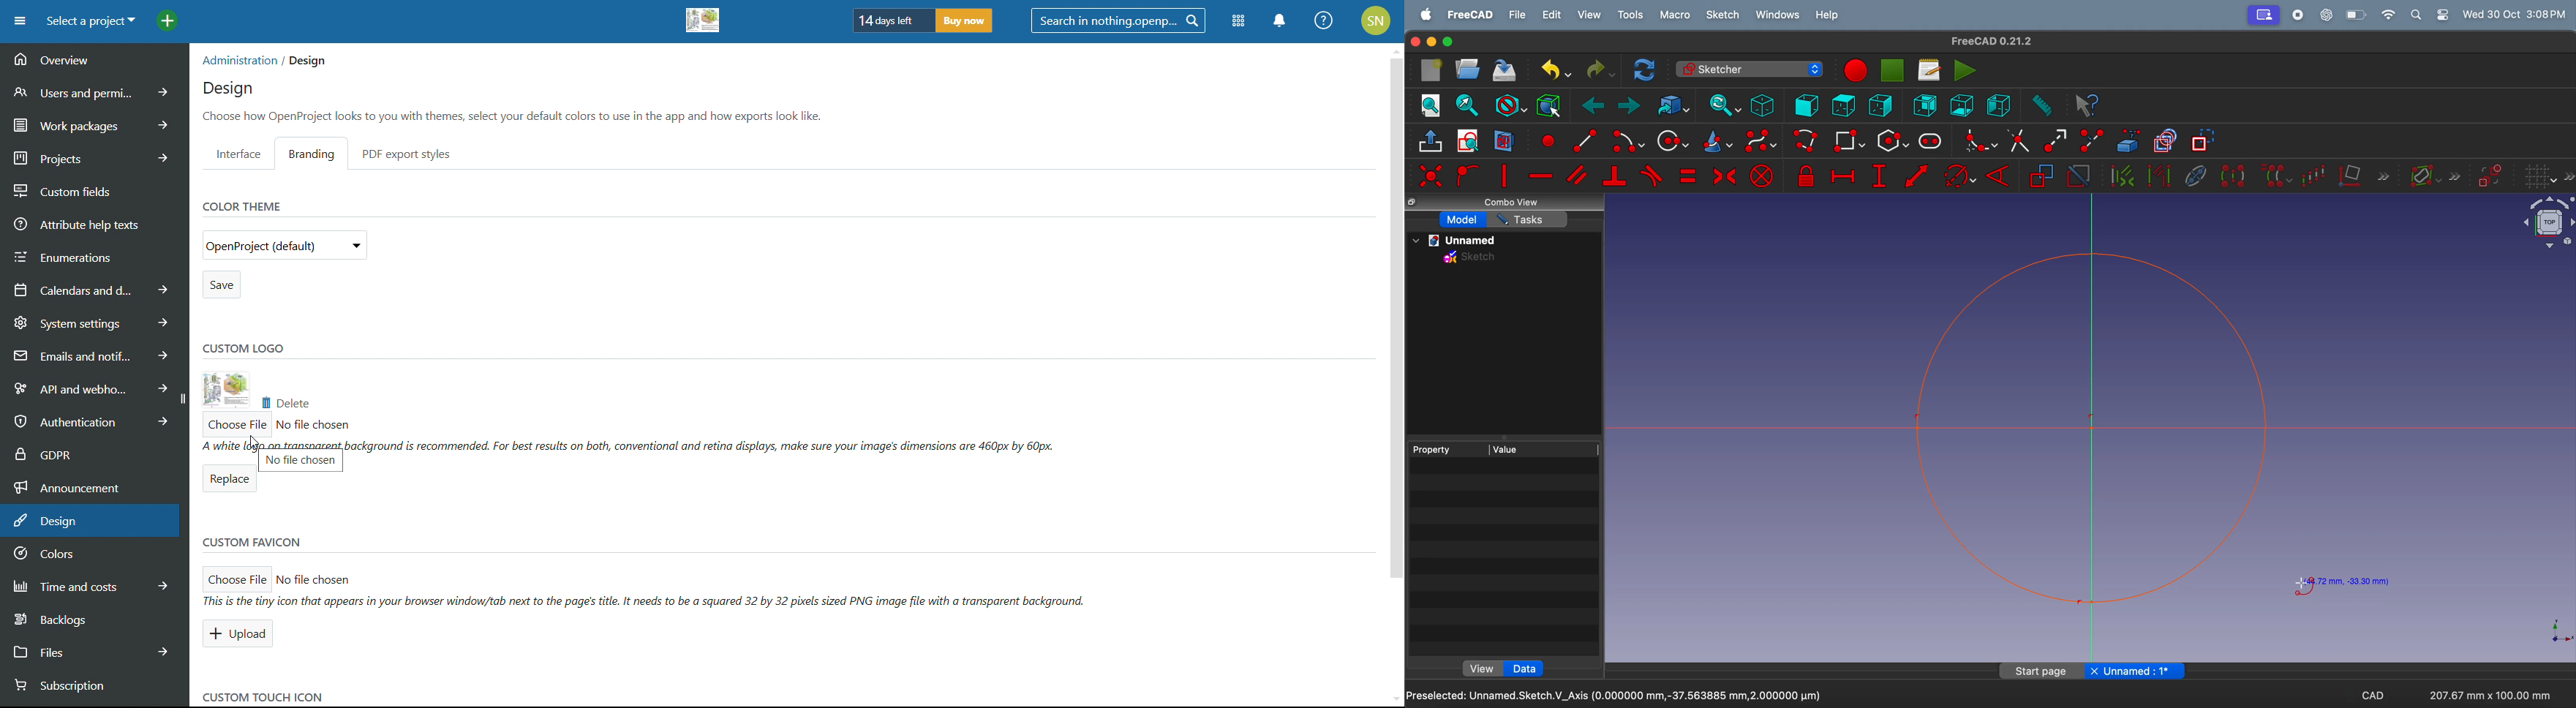 The height and width of the screenshot is (728, 2576). What do you see at coordinates (2443, 15) in the screenshot?
I see `settings` at bounding box center [2443, 15].